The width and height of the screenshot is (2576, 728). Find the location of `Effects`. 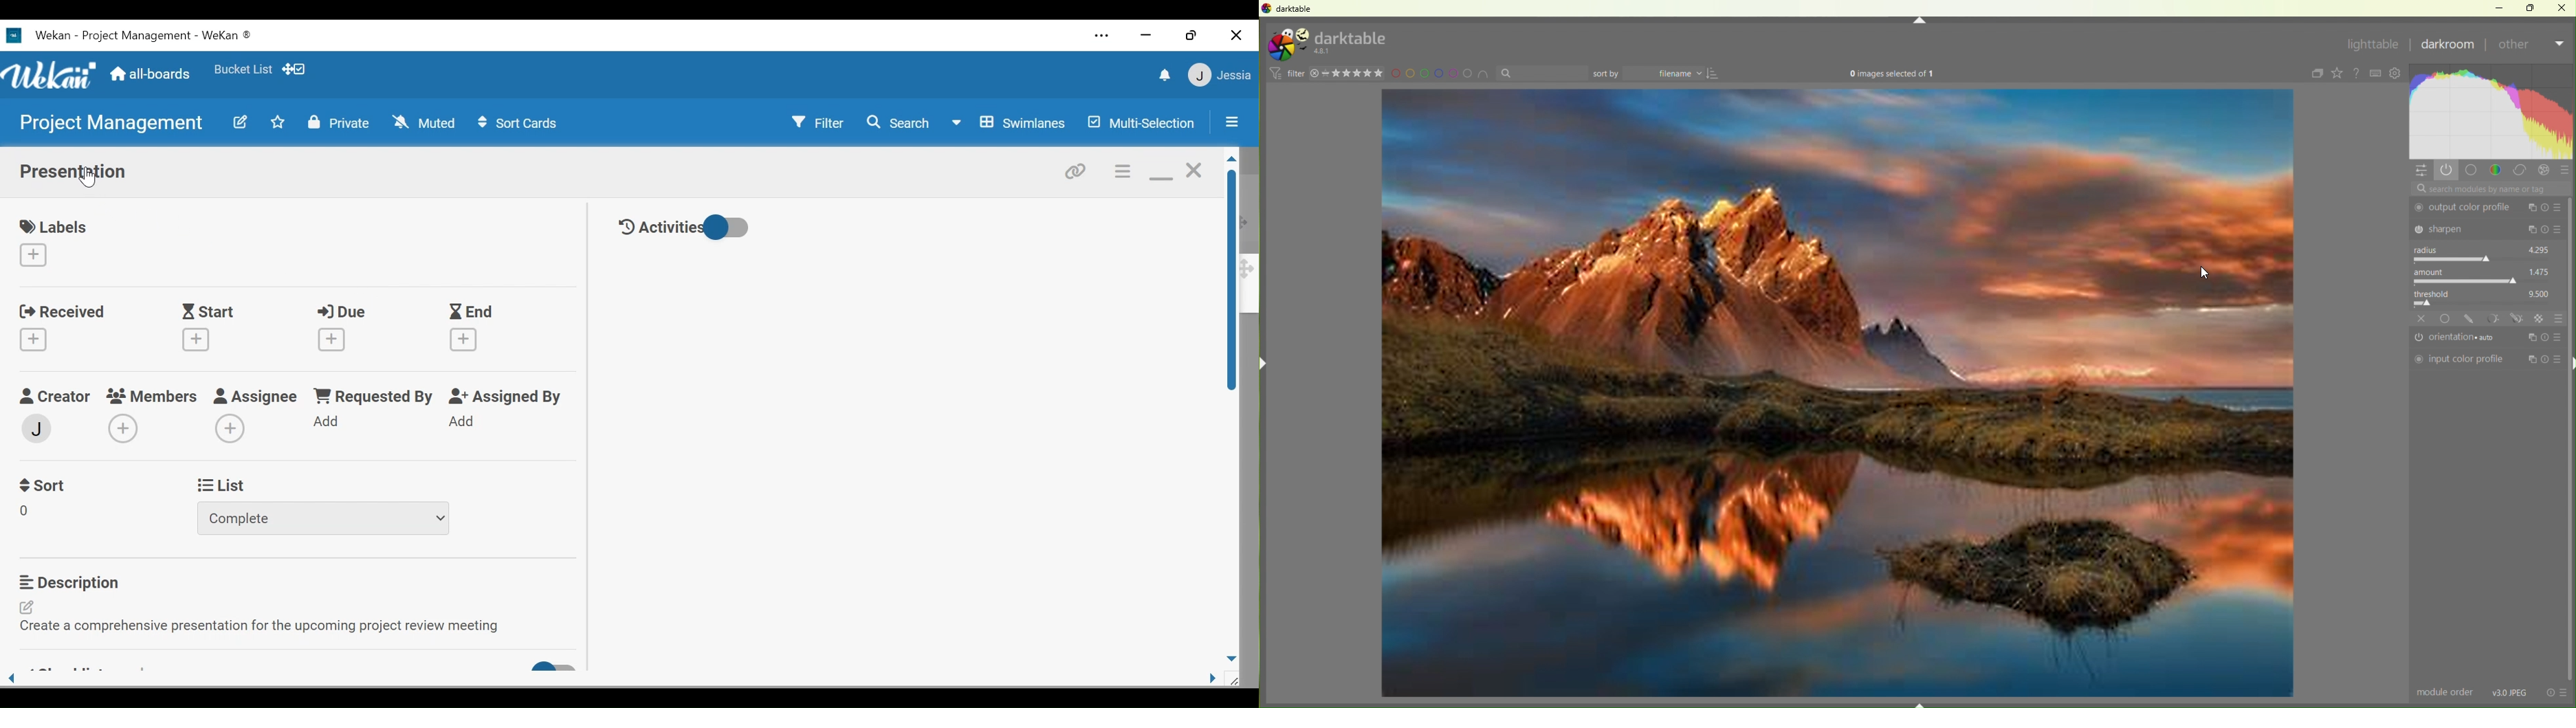

Effects is located at coordinates (2546, 170).